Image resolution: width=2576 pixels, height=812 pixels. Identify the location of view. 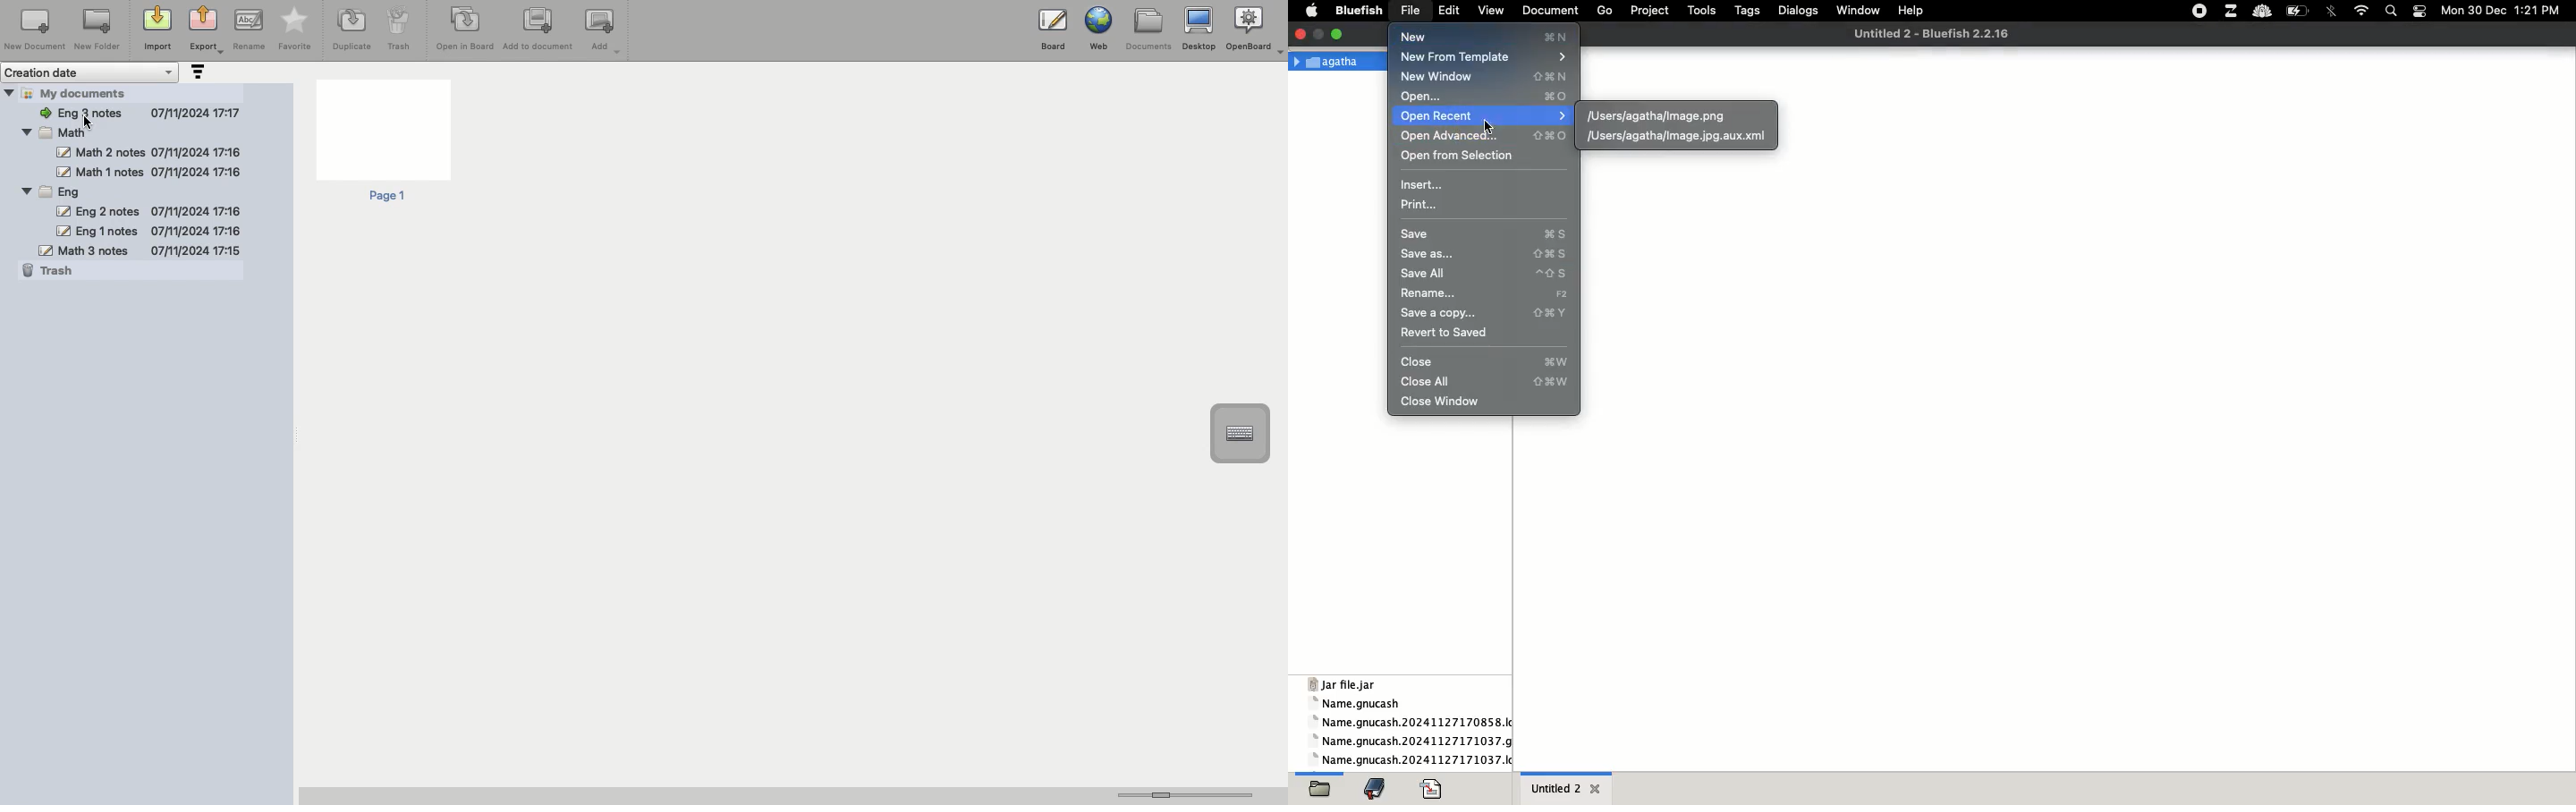
(1493, 12).